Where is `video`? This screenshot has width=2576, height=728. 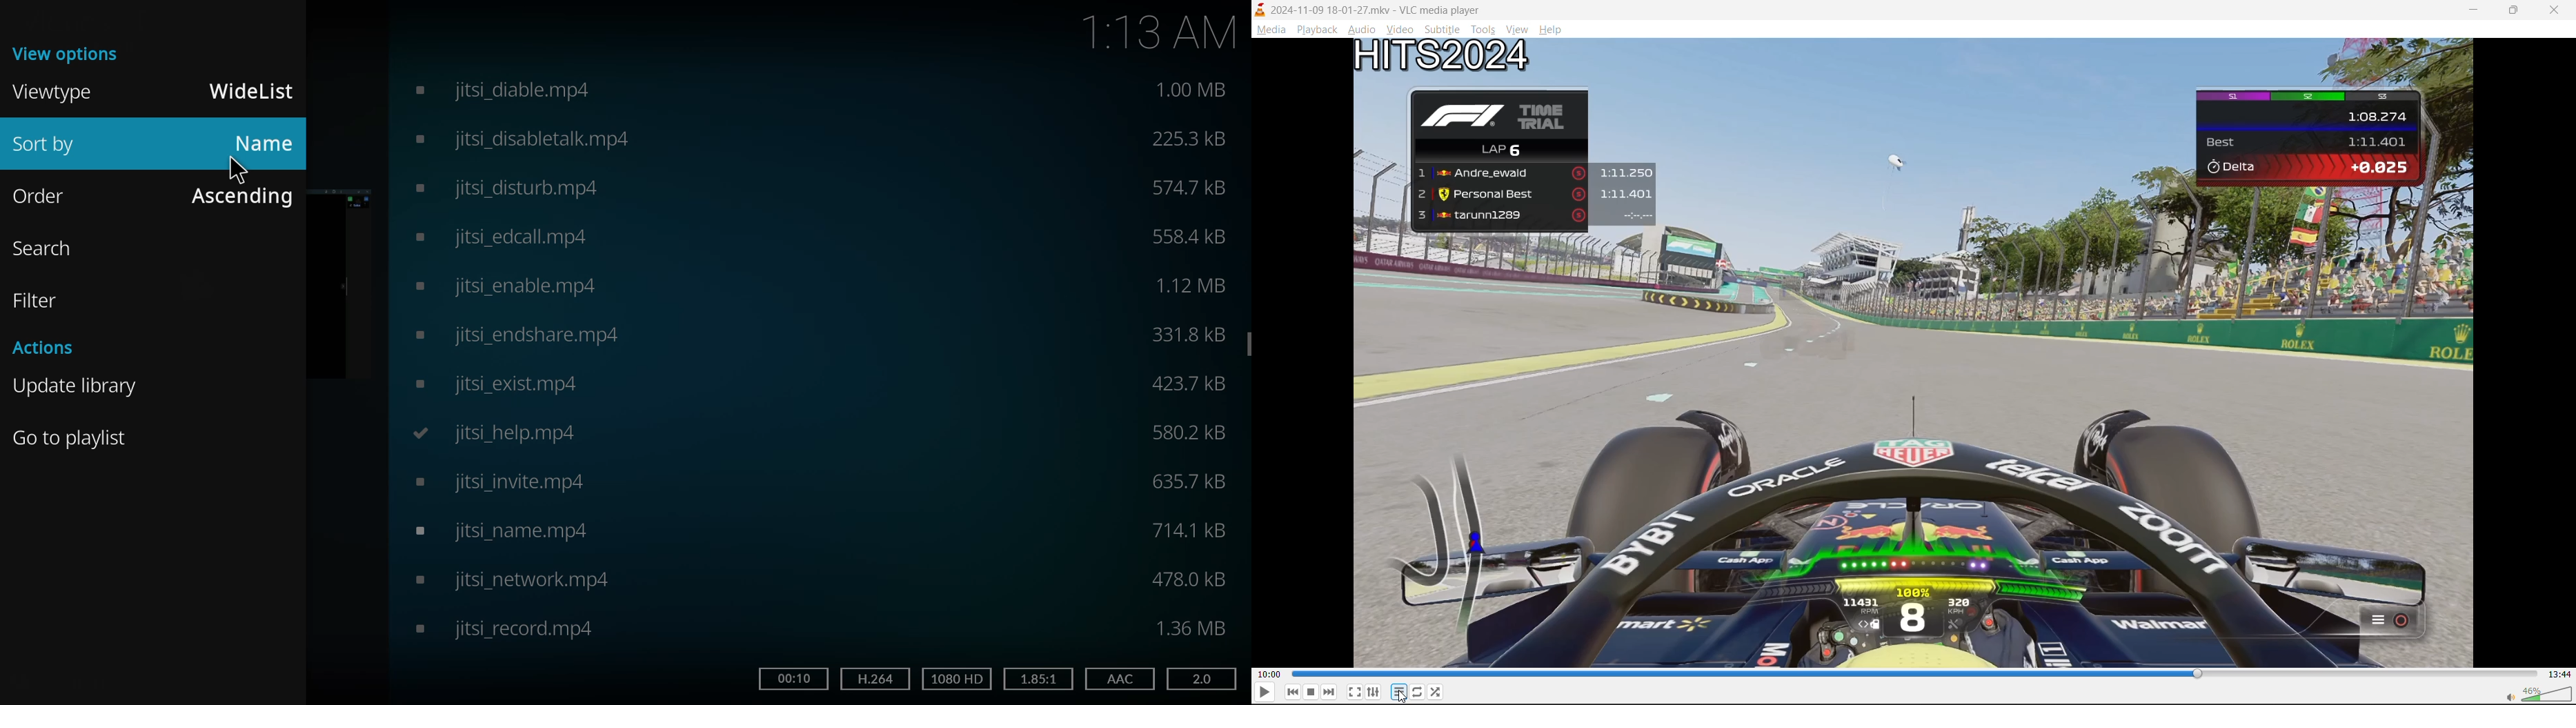
video is located at coordinates (521, 334).